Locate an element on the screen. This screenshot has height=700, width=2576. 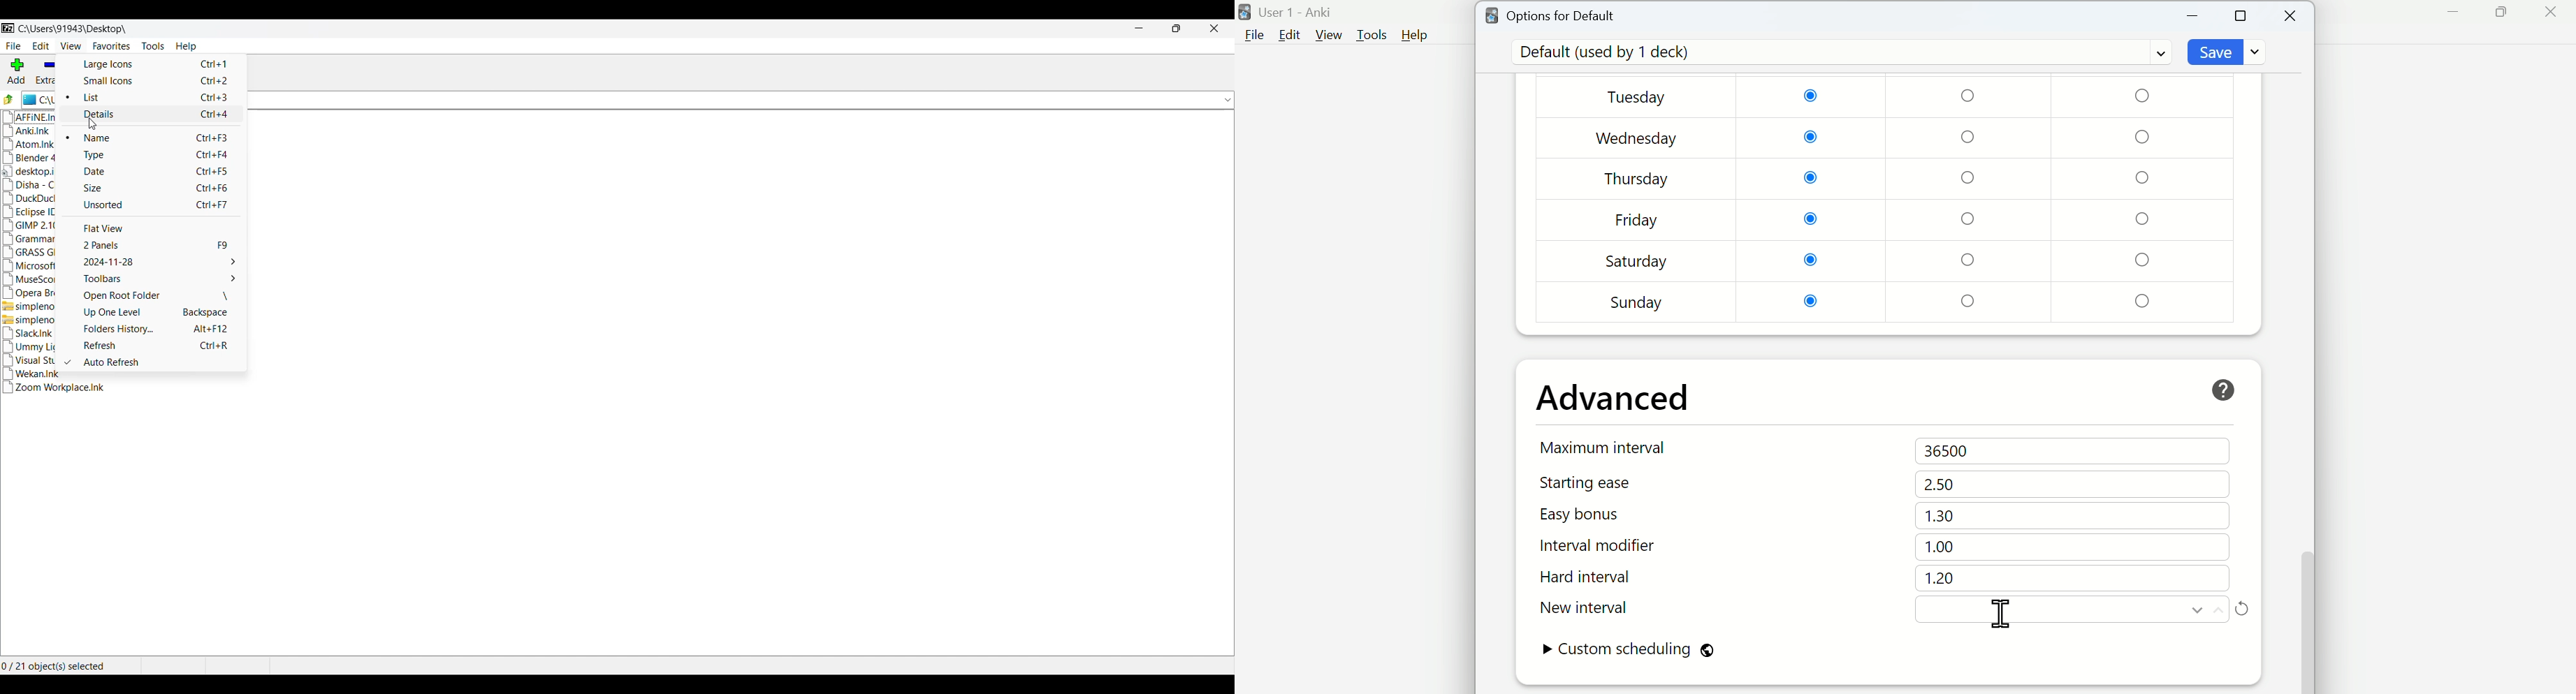
1.20 is located at coordinates (1940, 578).